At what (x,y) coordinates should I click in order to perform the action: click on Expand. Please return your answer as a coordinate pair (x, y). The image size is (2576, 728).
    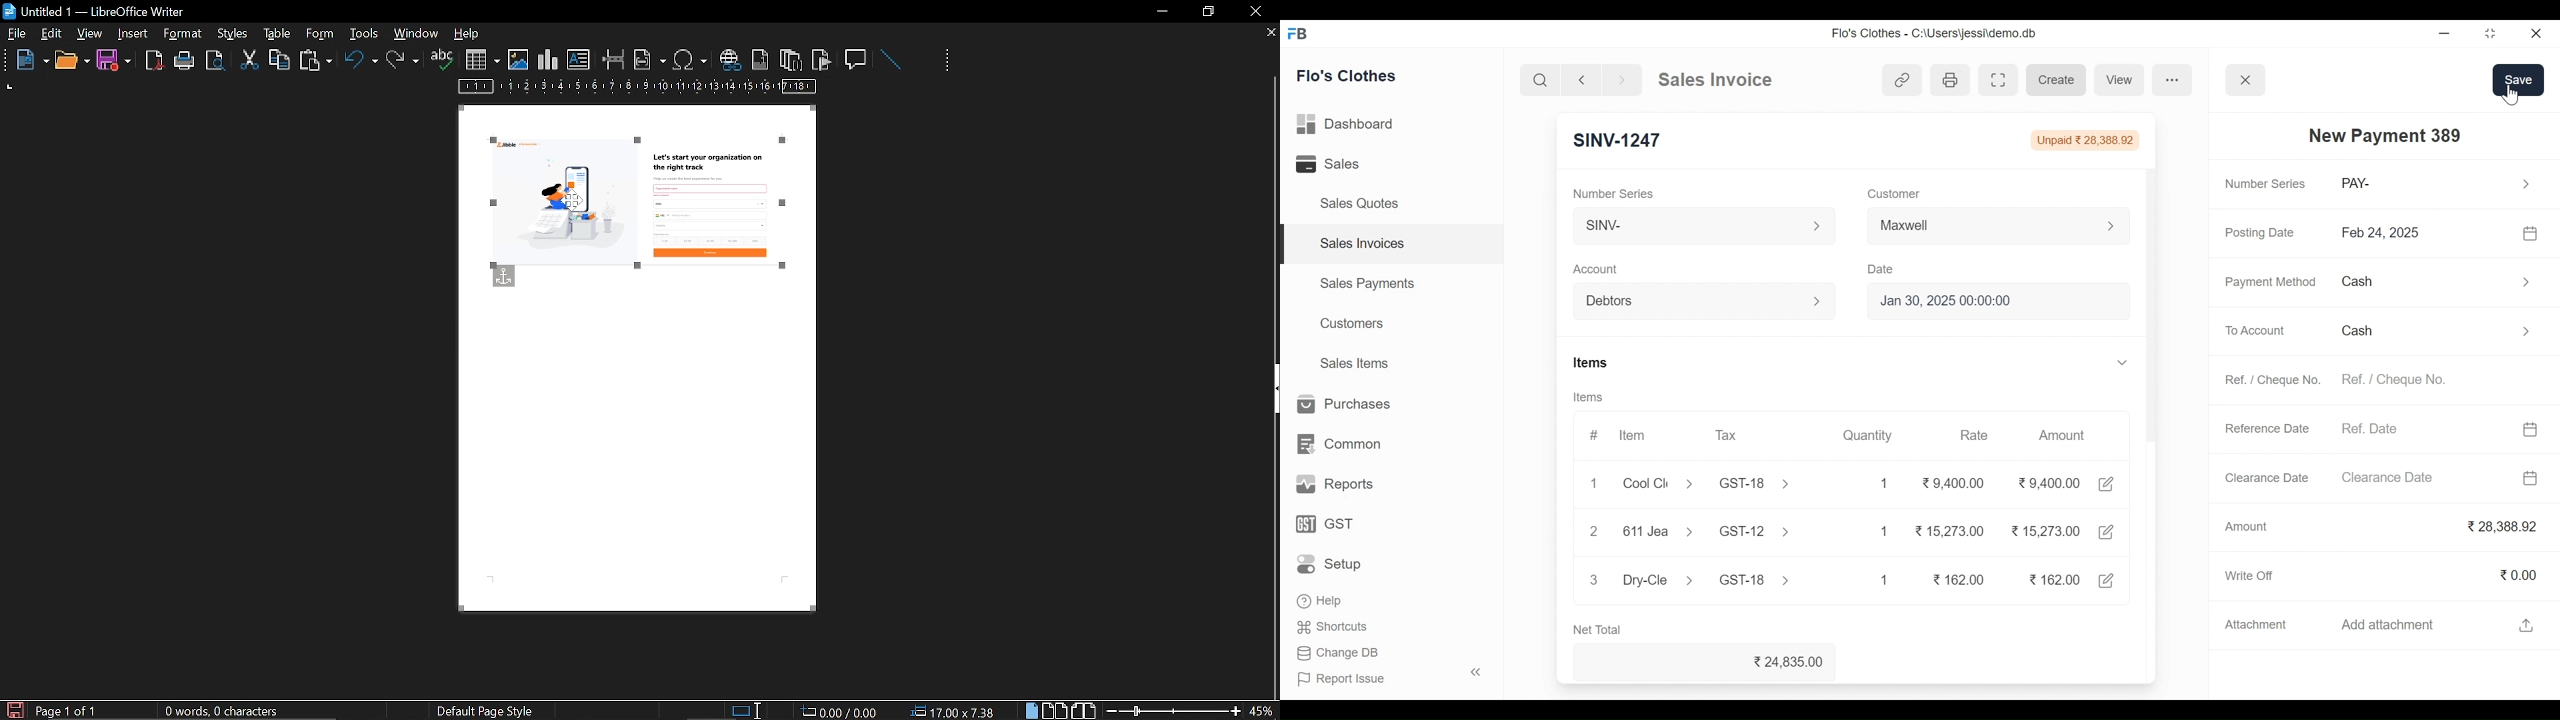
    Looking at the image, I should click on (2525, 183).